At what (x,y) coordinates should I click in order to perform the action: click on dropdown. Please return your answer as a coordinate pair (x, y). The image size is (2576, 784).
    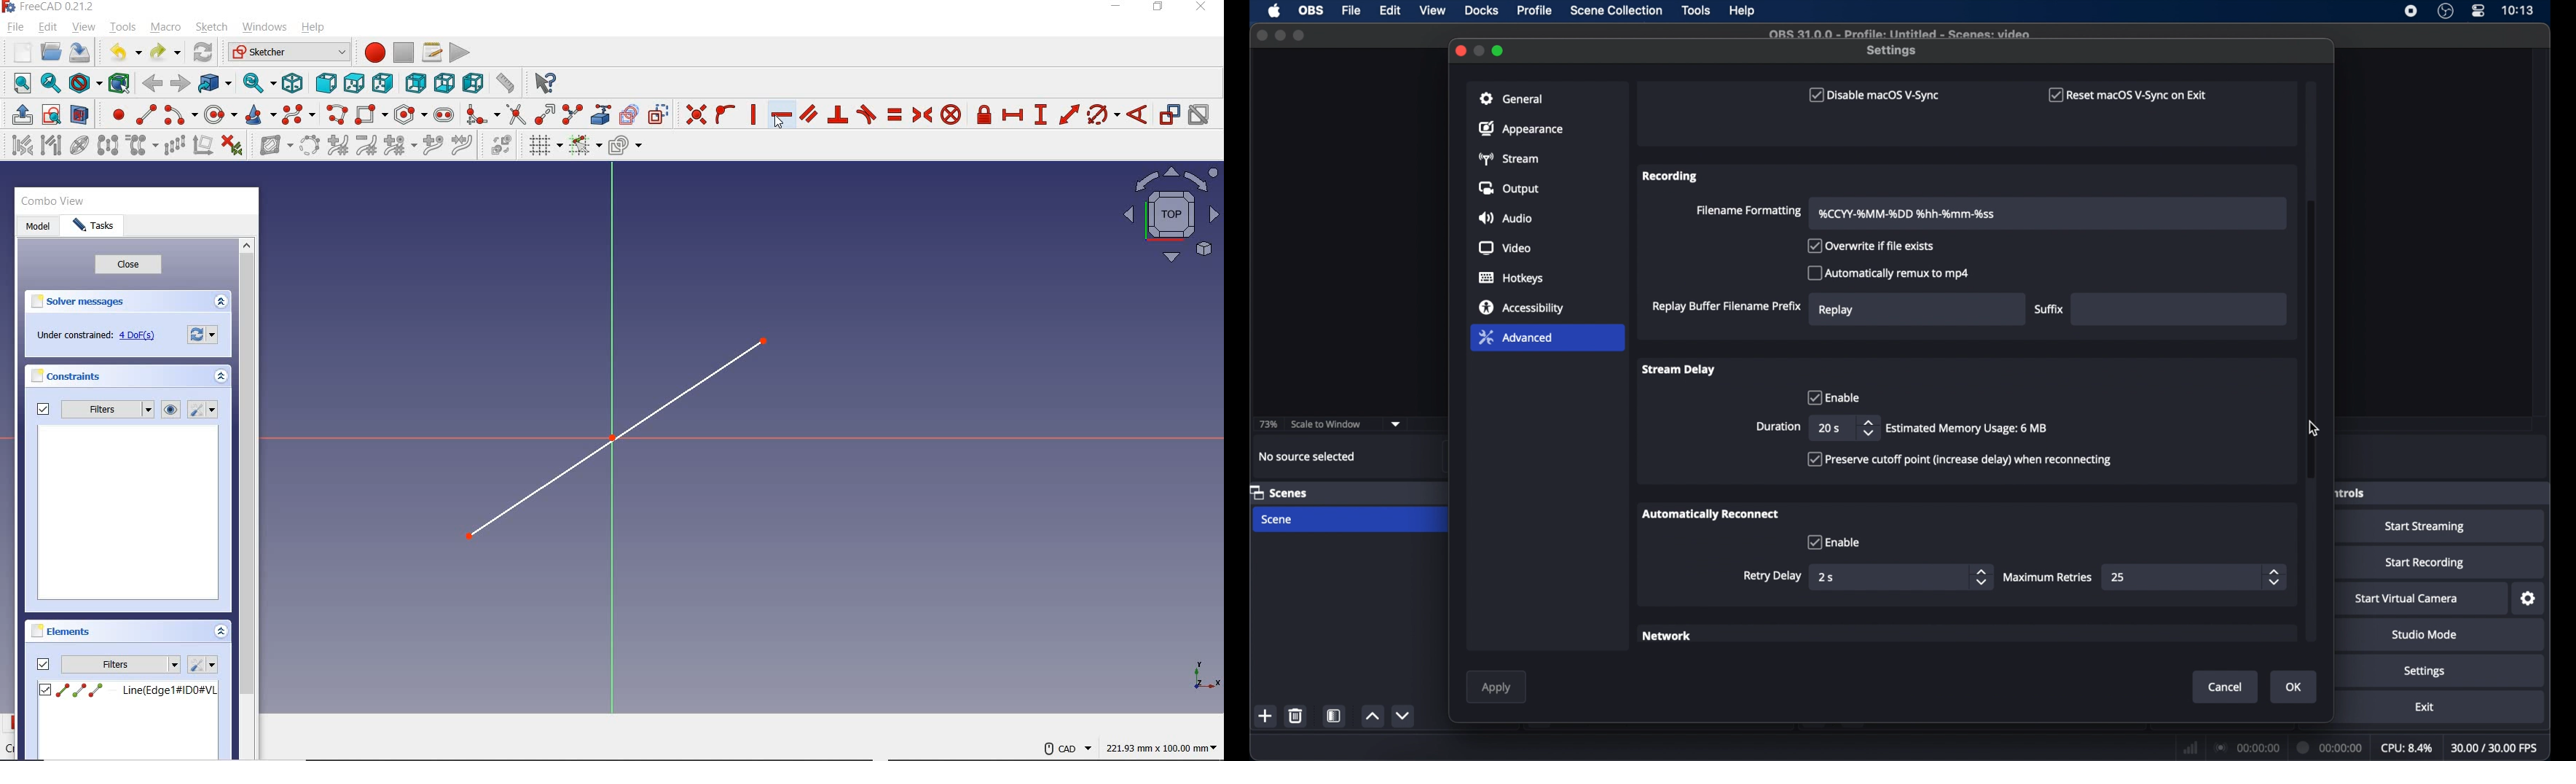
    Looking at the image, I should click on (1396, 424).